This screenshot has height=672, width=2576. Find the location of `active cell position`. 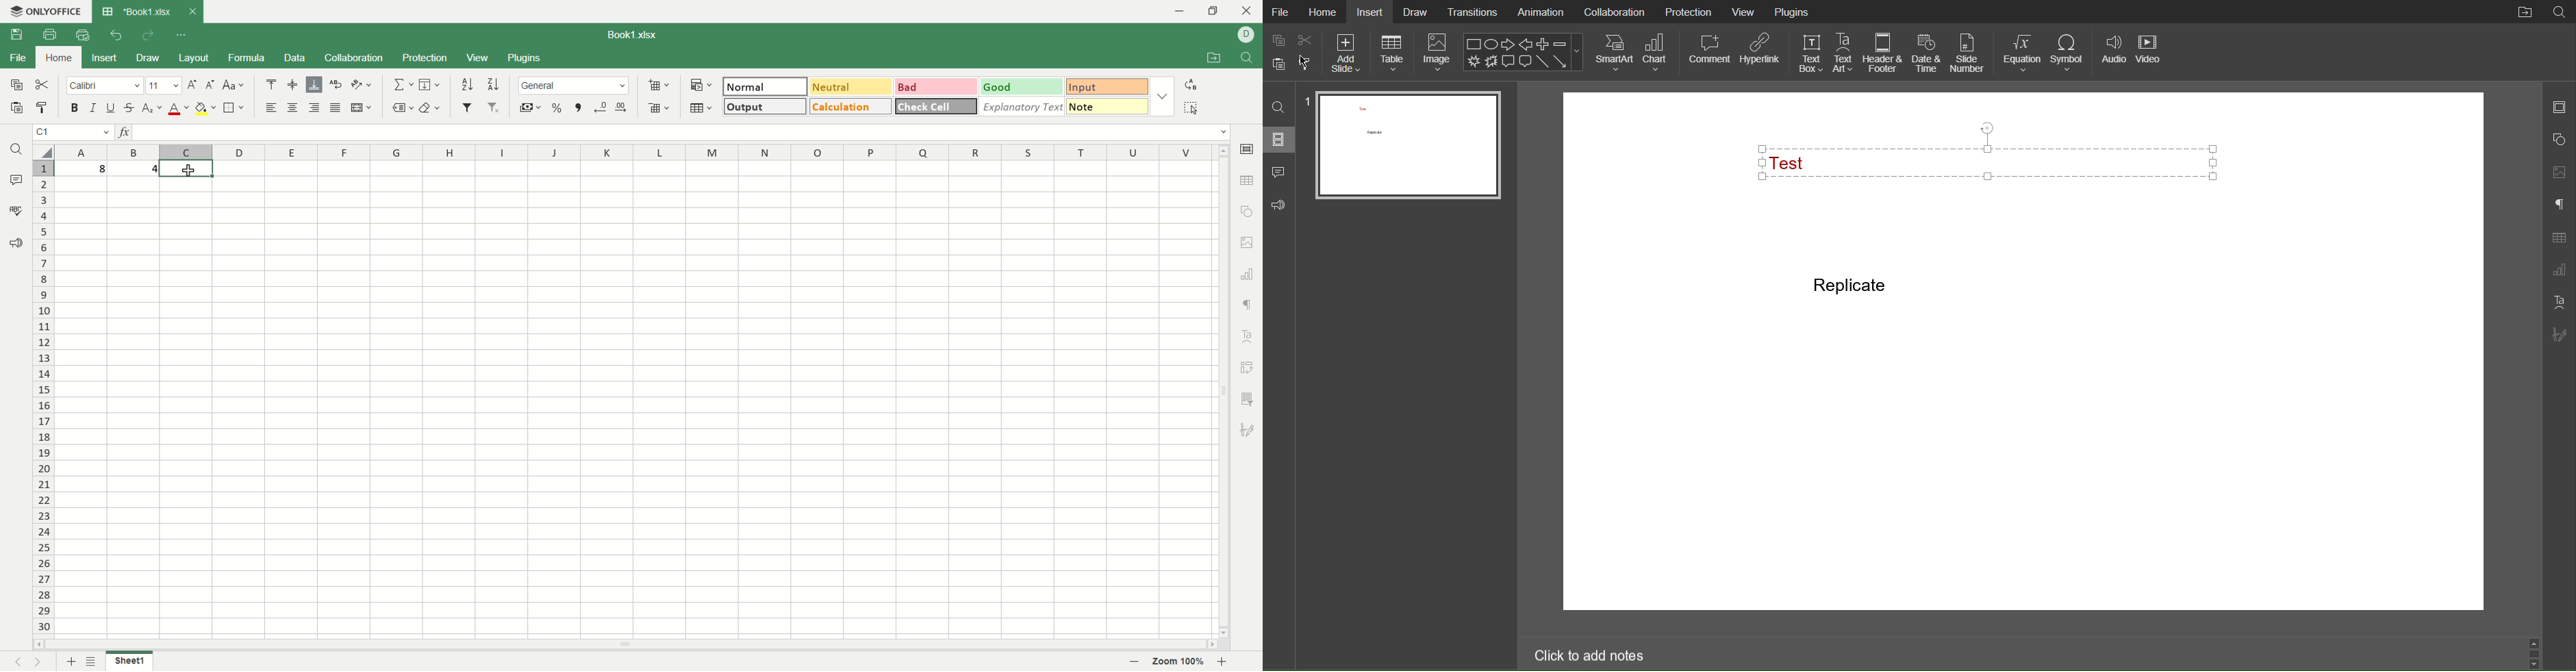

active cell position is located at coordinates (74, 132).